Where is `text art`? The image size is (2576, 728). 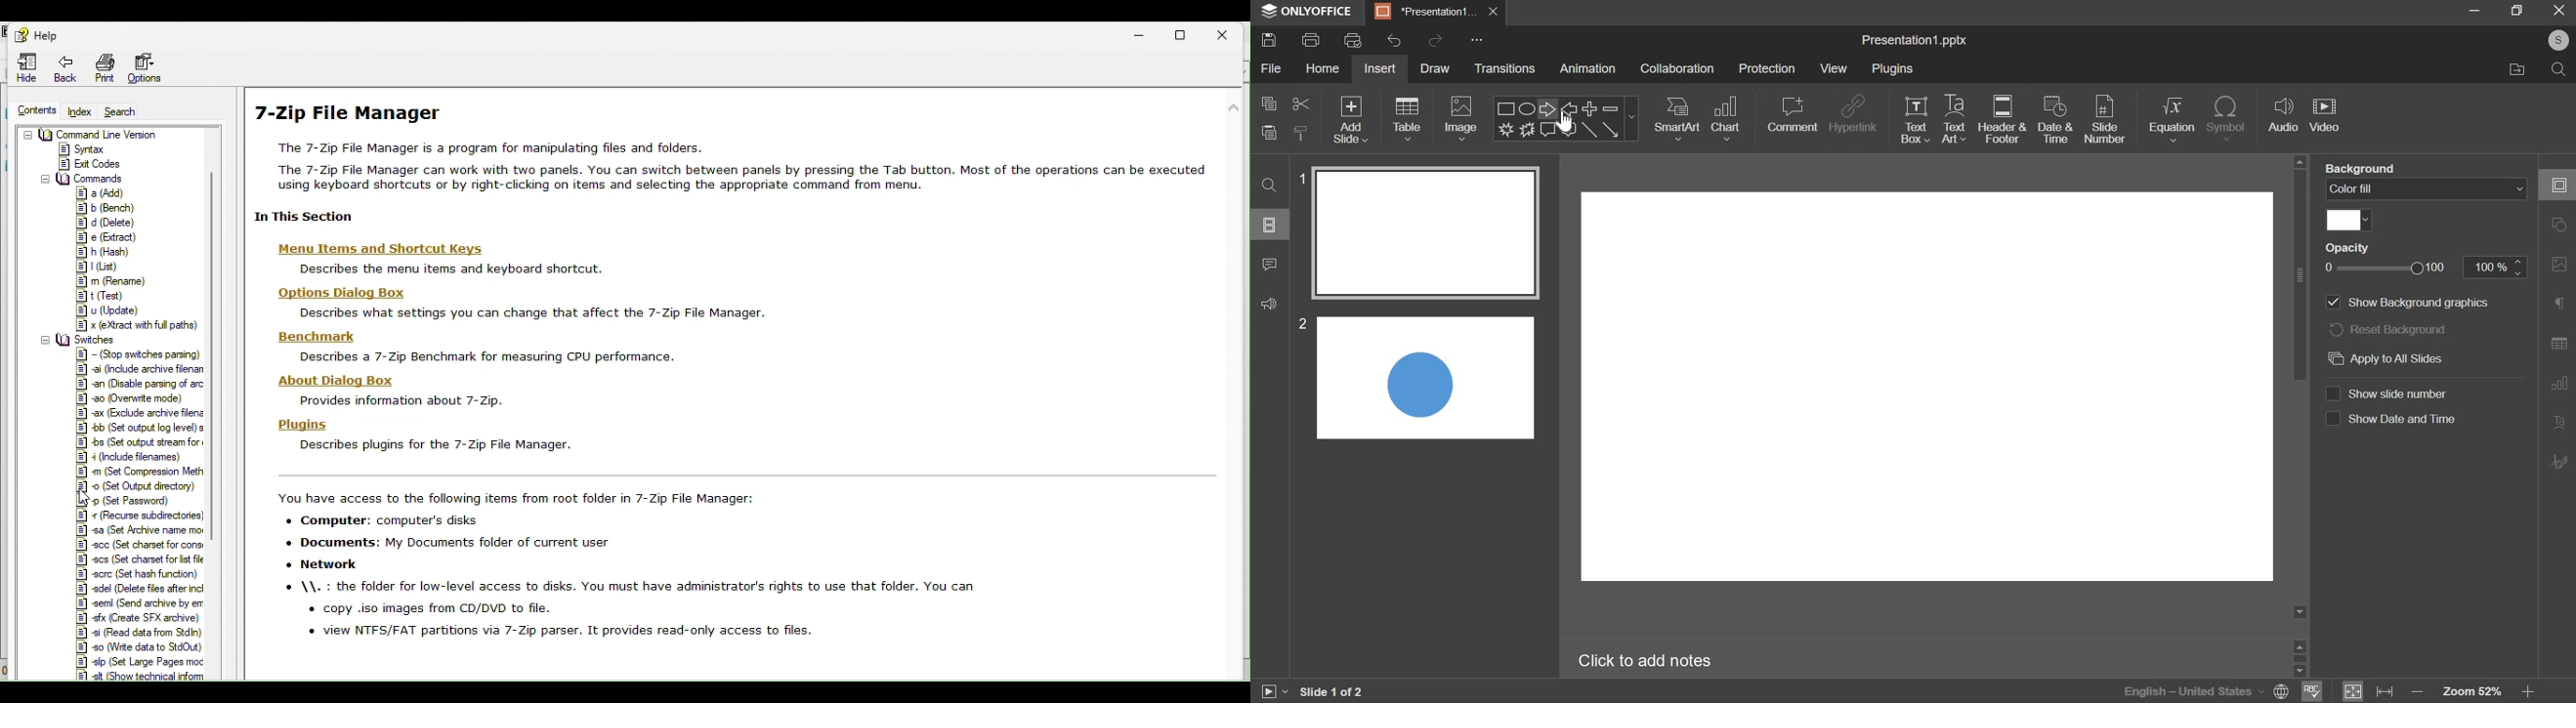 text art is located at coordinates (1954, 120).